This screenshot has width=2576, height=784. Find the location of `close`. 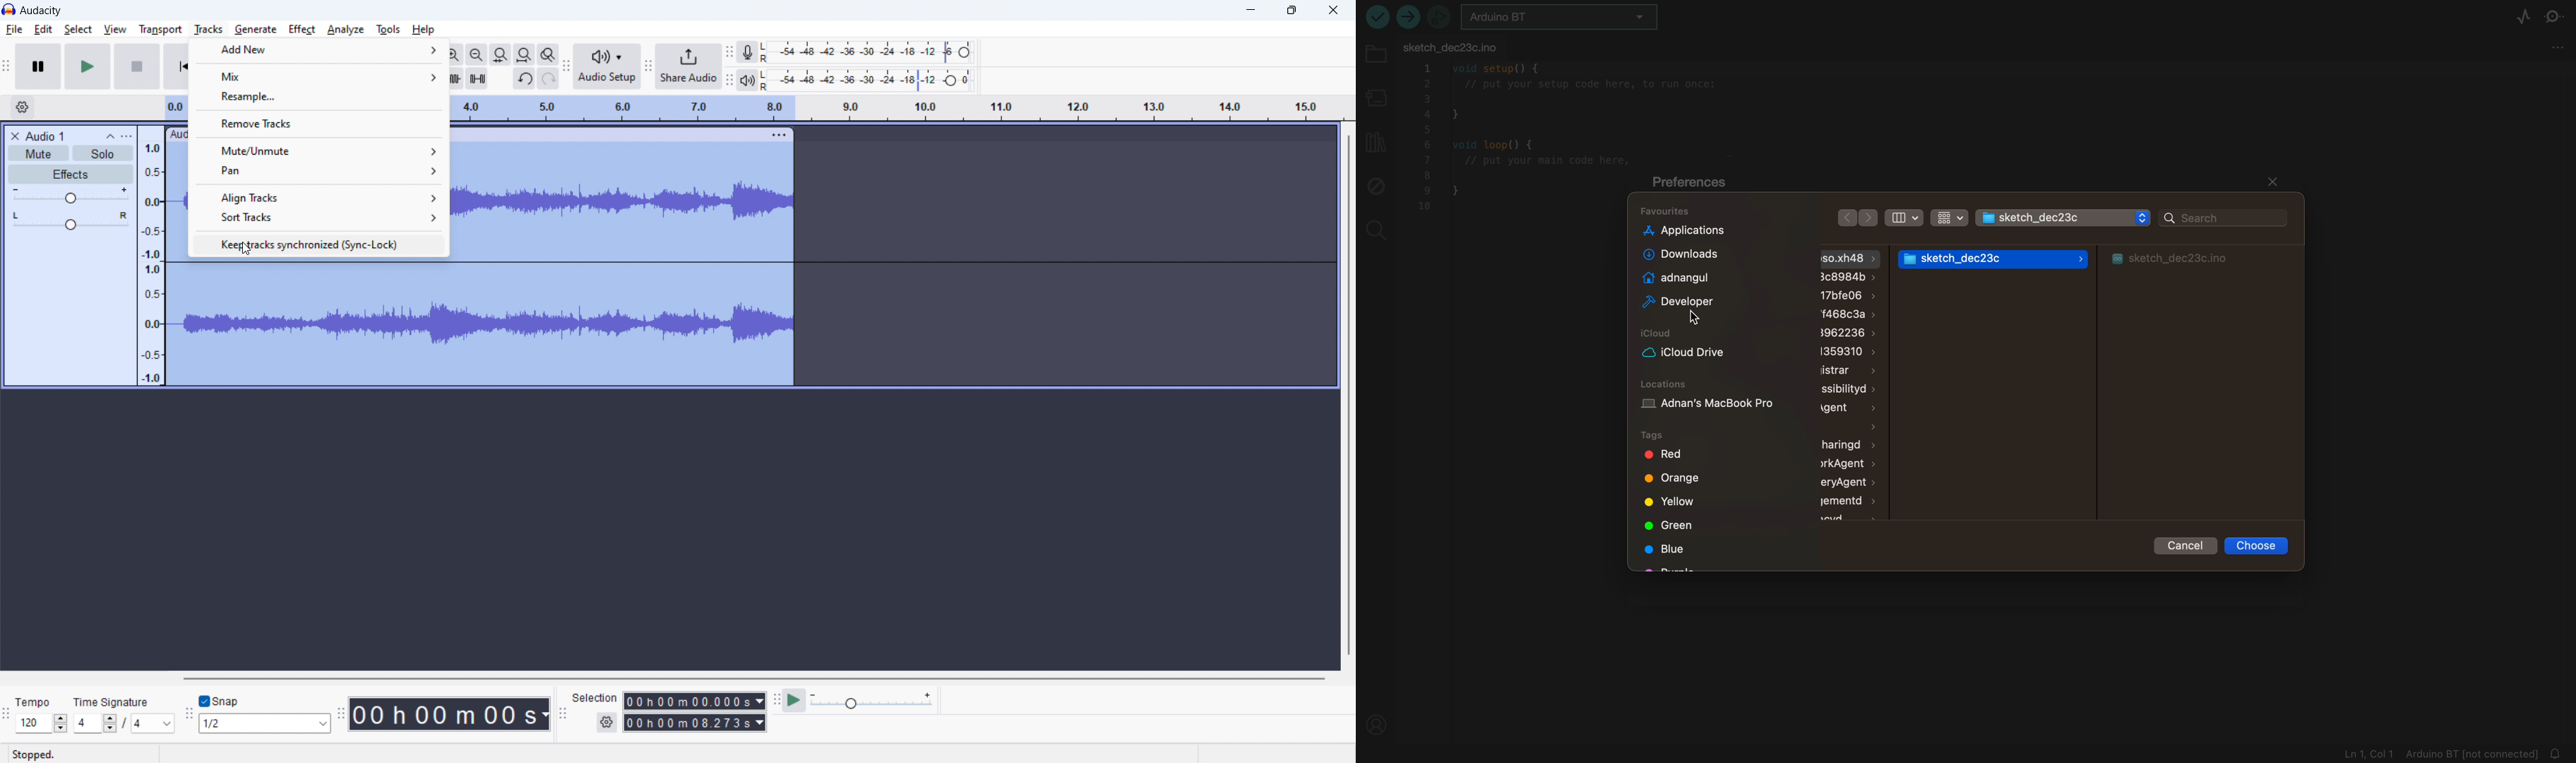

close is located at coordinates (2272, 183).